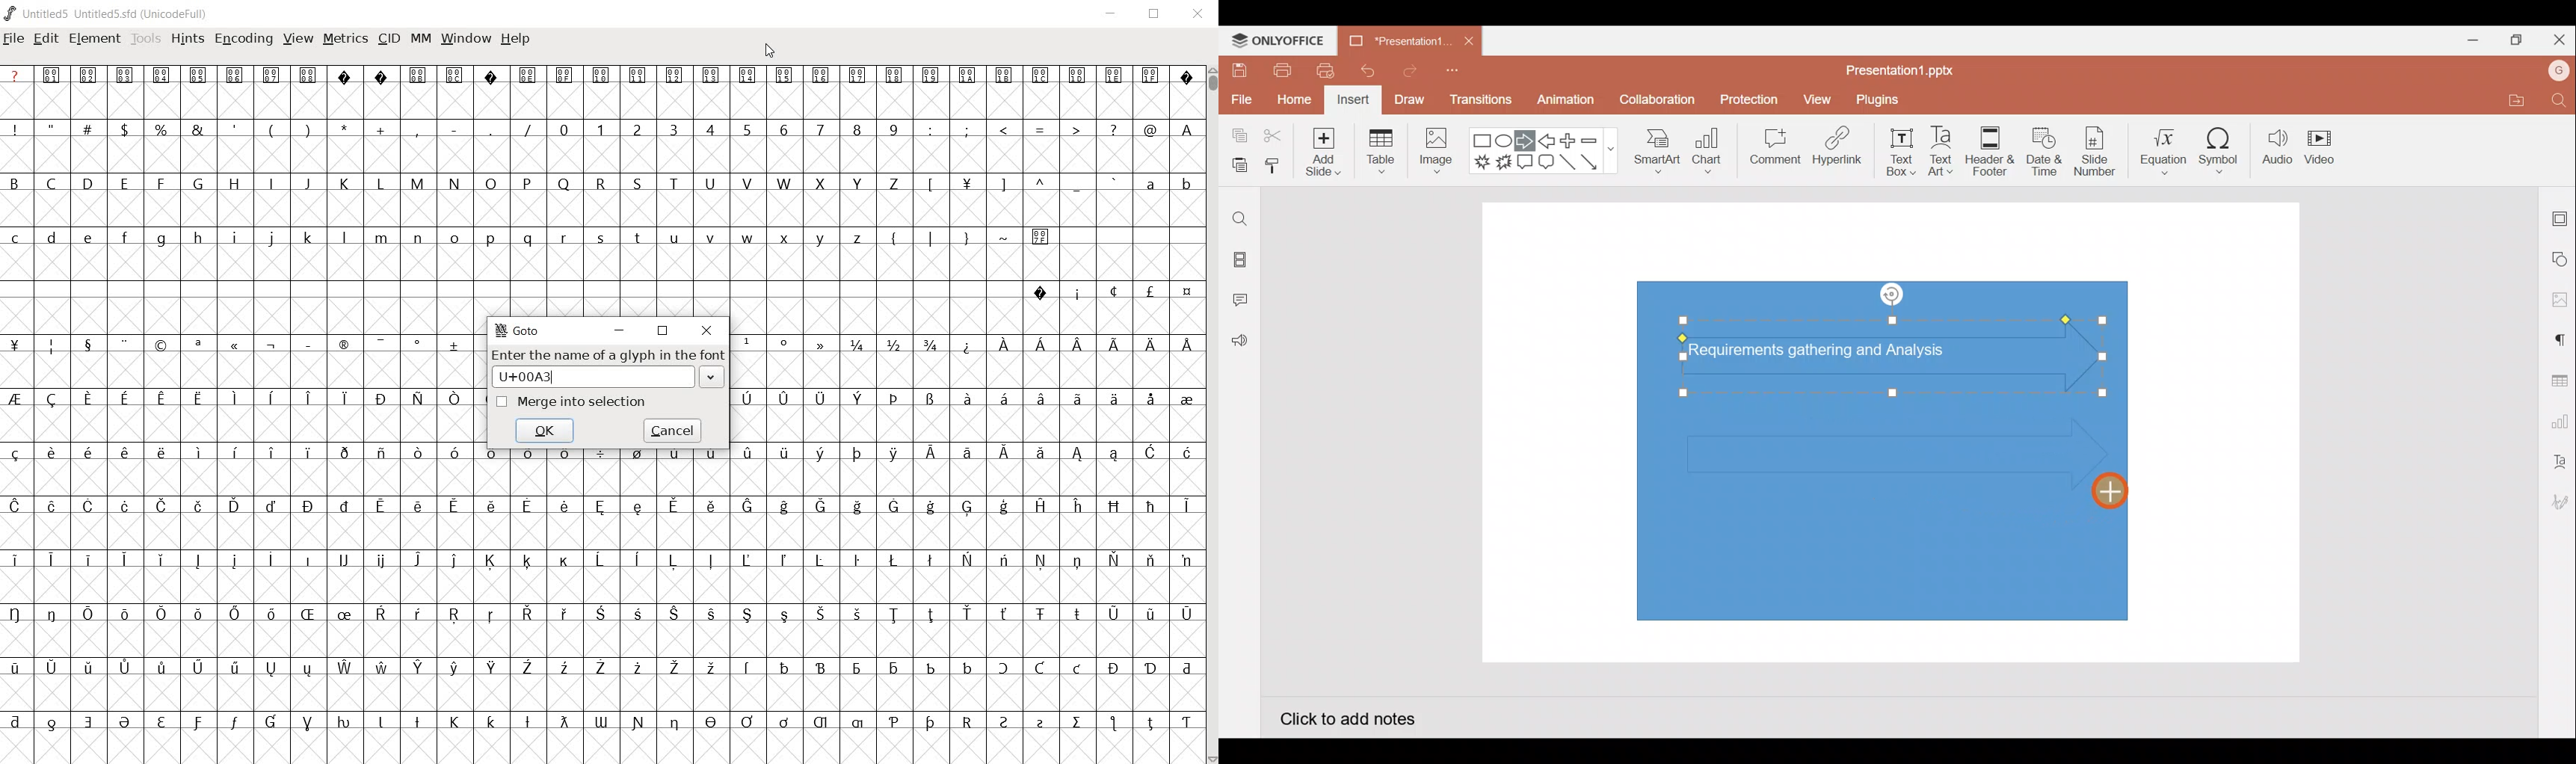  Describe the element at coordinates (746, 396) in the screenshot. I see `Symbol` at that location.